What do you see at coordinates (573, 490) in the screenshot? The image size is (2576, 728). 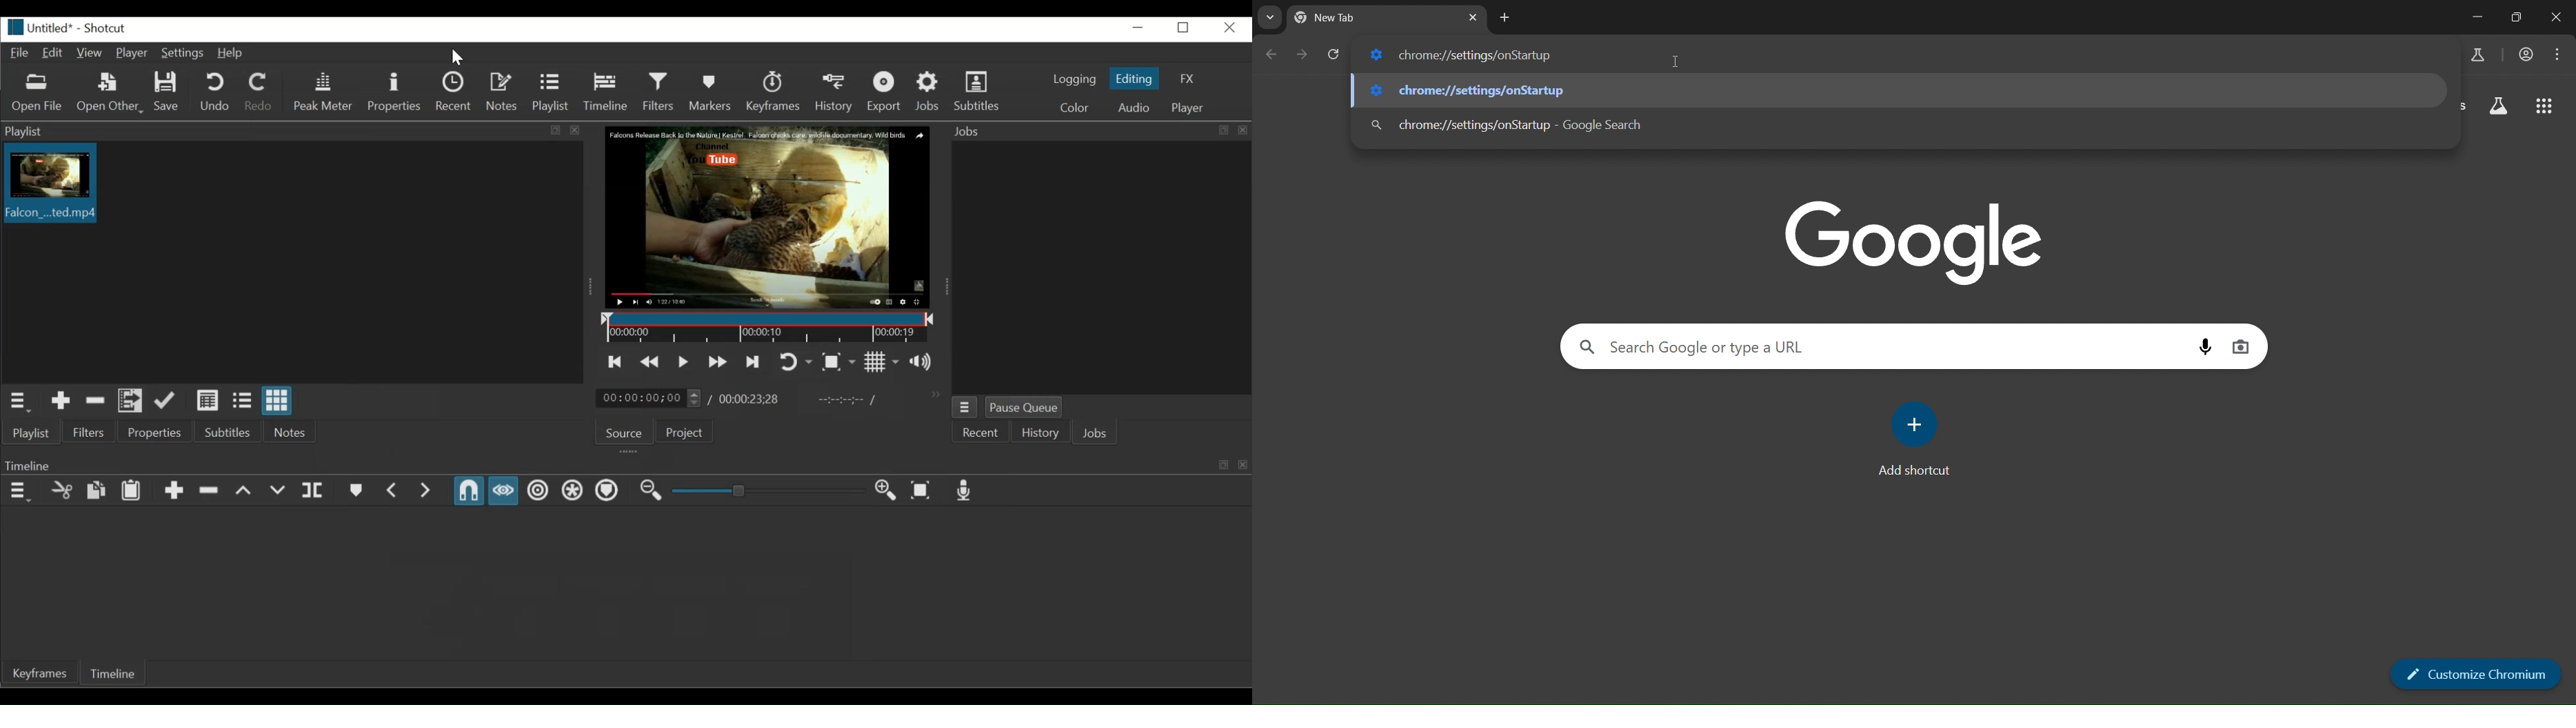 I see `Ripple all tracks` at bounding box center [573, 490].